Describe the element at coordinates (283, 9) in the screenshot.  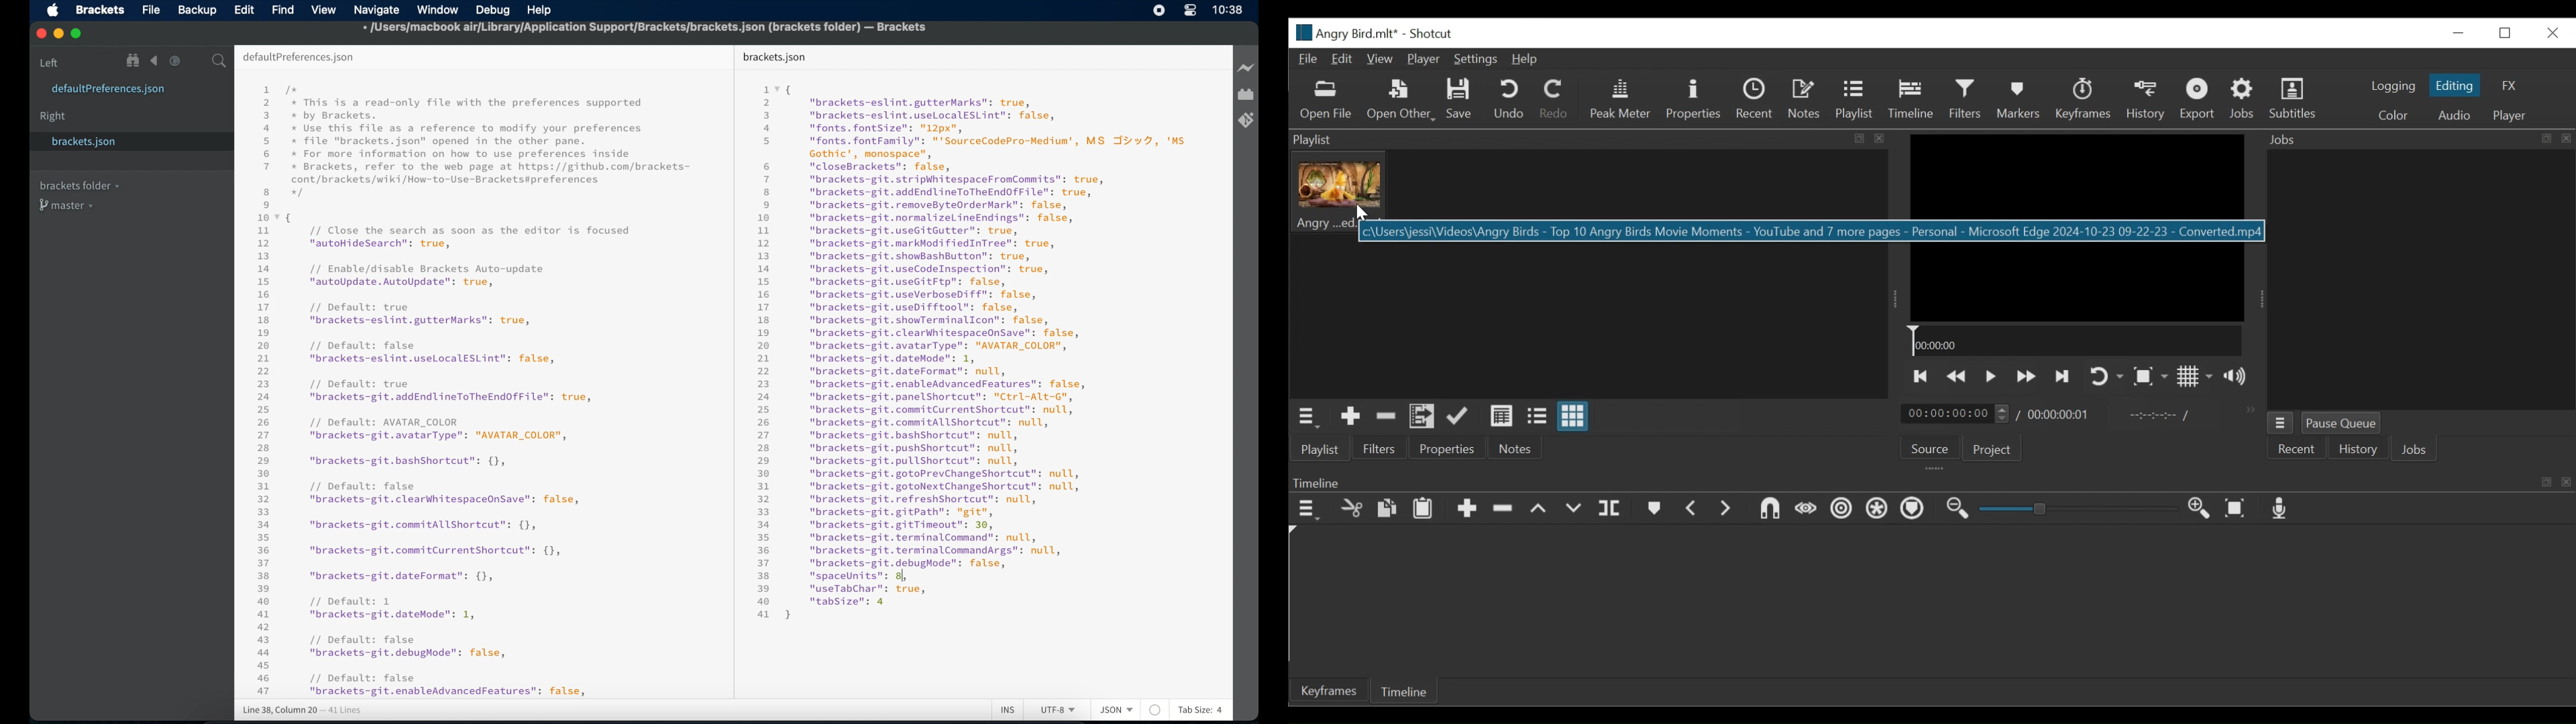
I see `find` at that location.